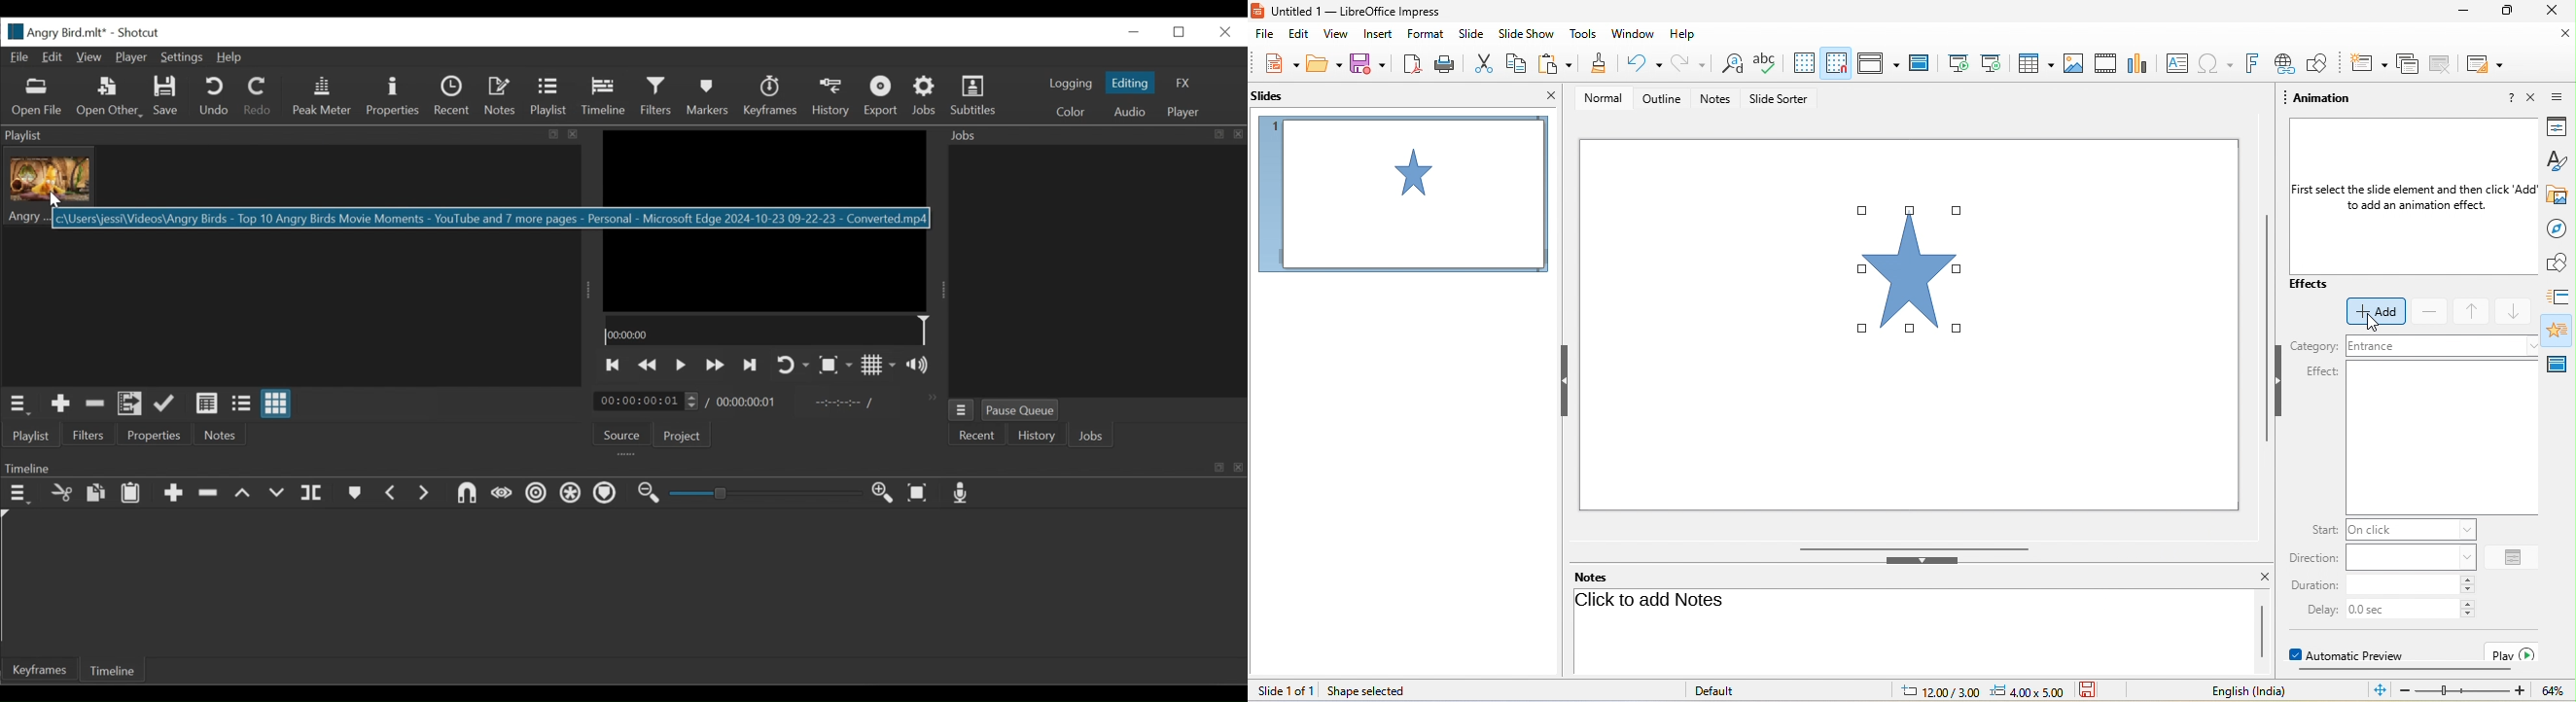 The image size is (2576, 728). I want to click on decrease duration, so click(2468, 591).